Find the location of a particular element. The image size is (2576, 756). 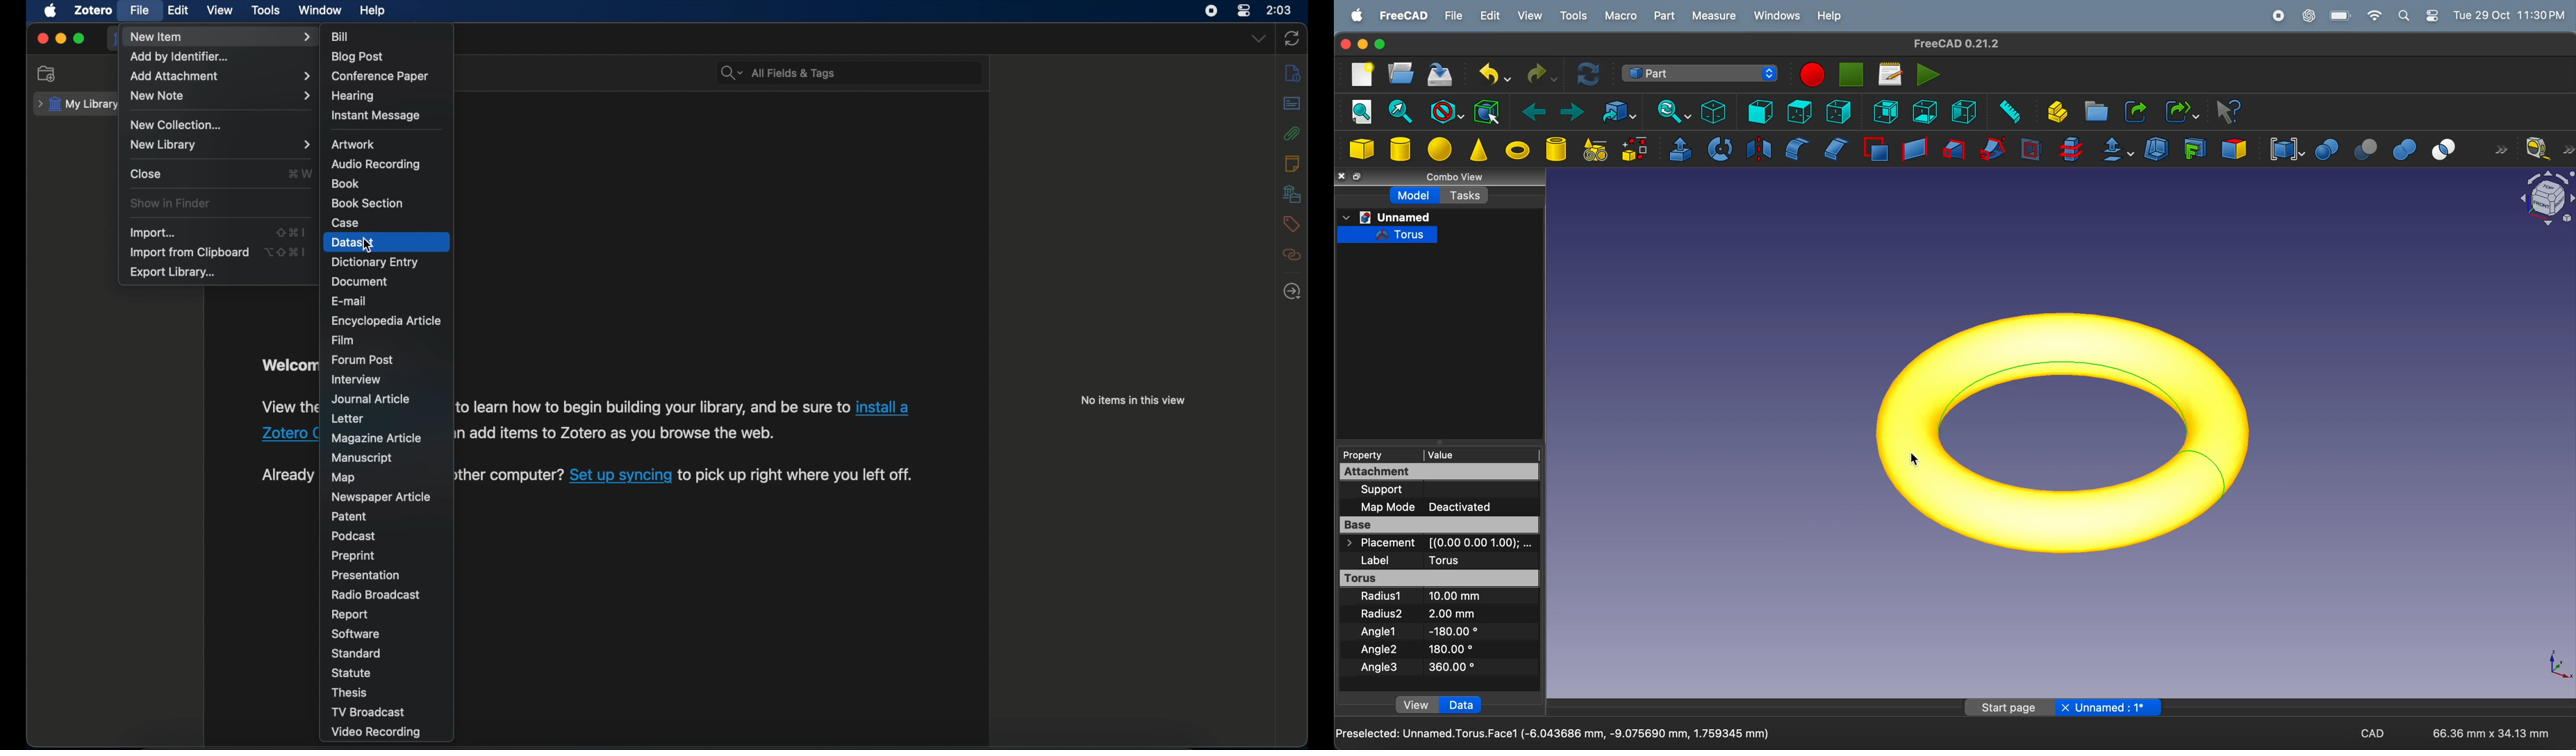

open is located at coordinates (1401, 75).